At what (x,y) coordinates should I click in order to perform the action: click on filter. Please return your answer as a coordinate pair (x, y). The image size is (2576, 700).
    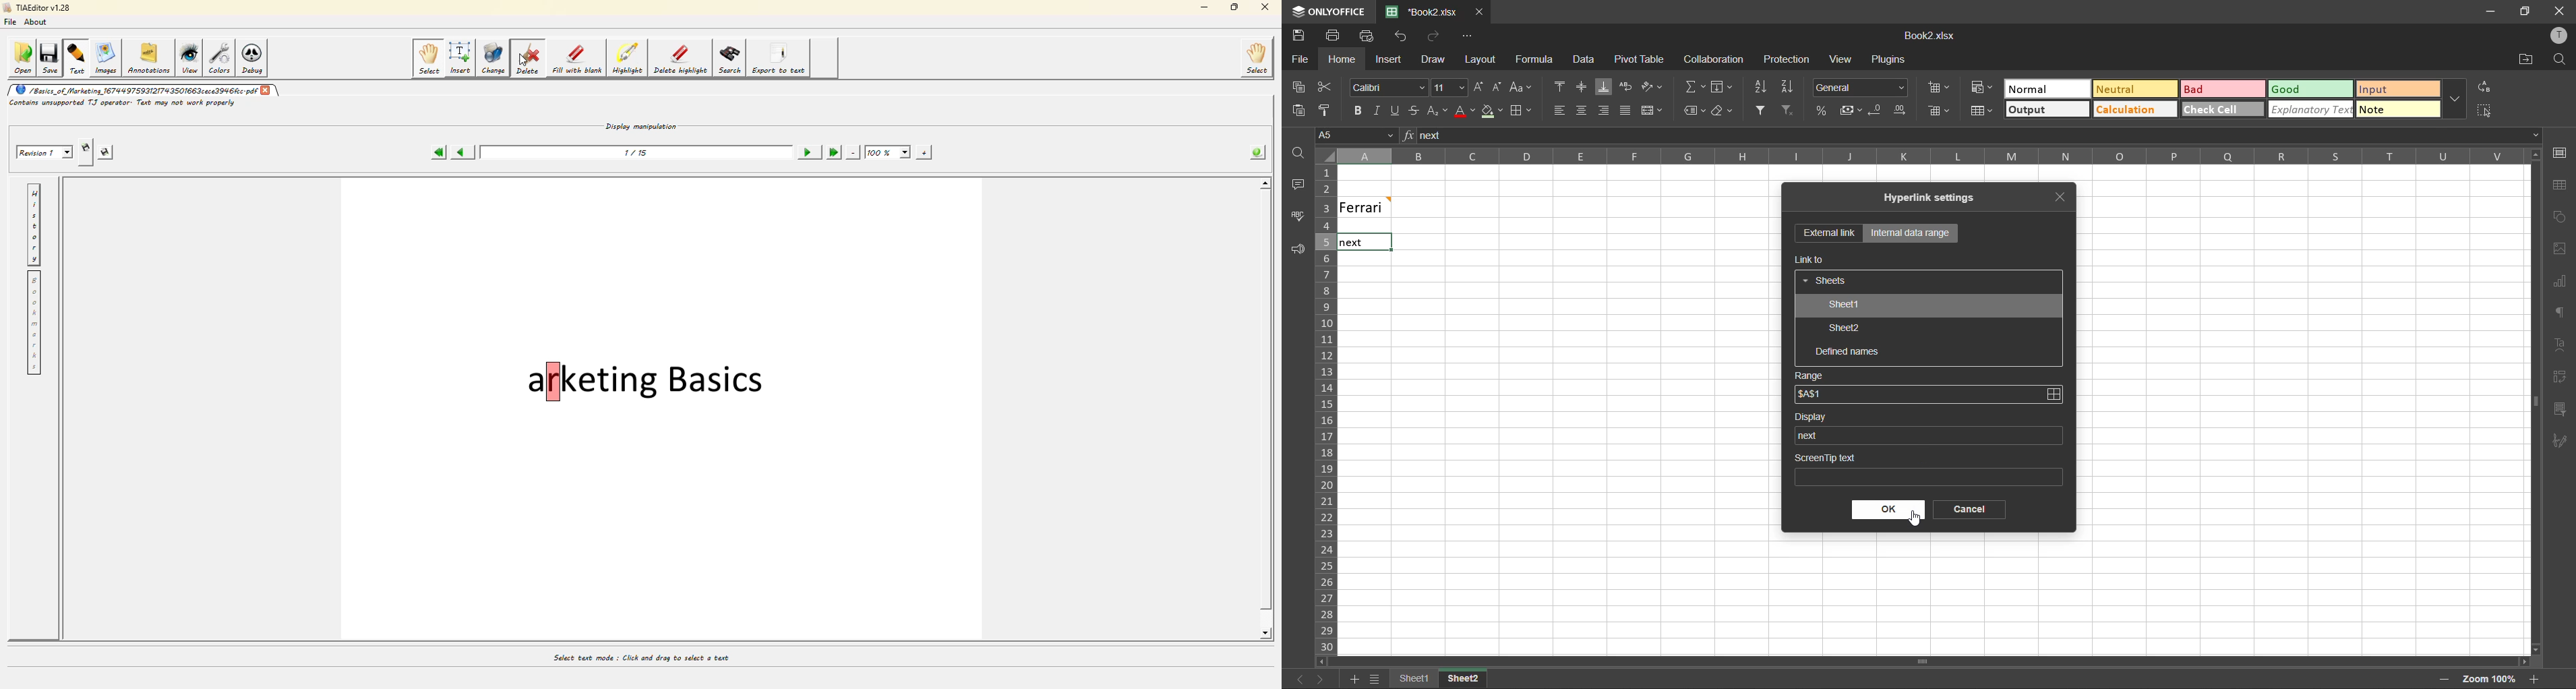
    Looking at the image, I should click on (1760, 109).